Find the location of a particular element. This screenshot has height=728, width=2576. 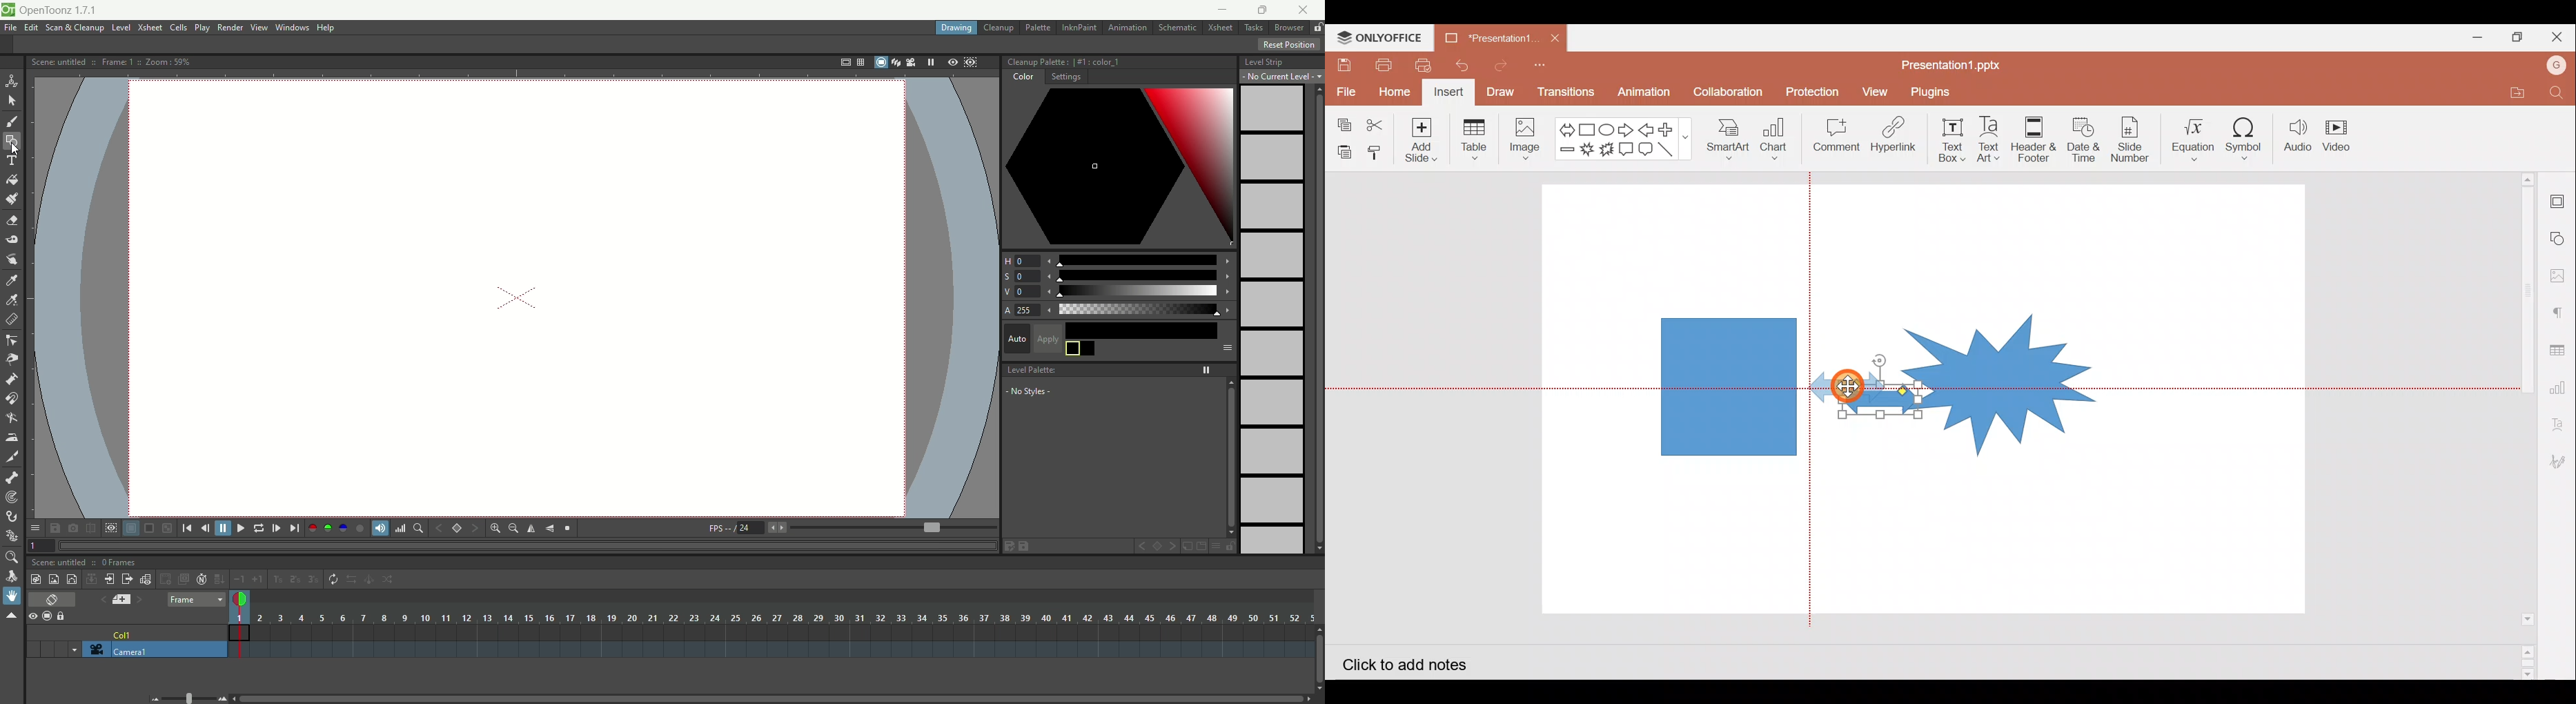

Customize quick access toolbar is located at coordinates (1547, 66).